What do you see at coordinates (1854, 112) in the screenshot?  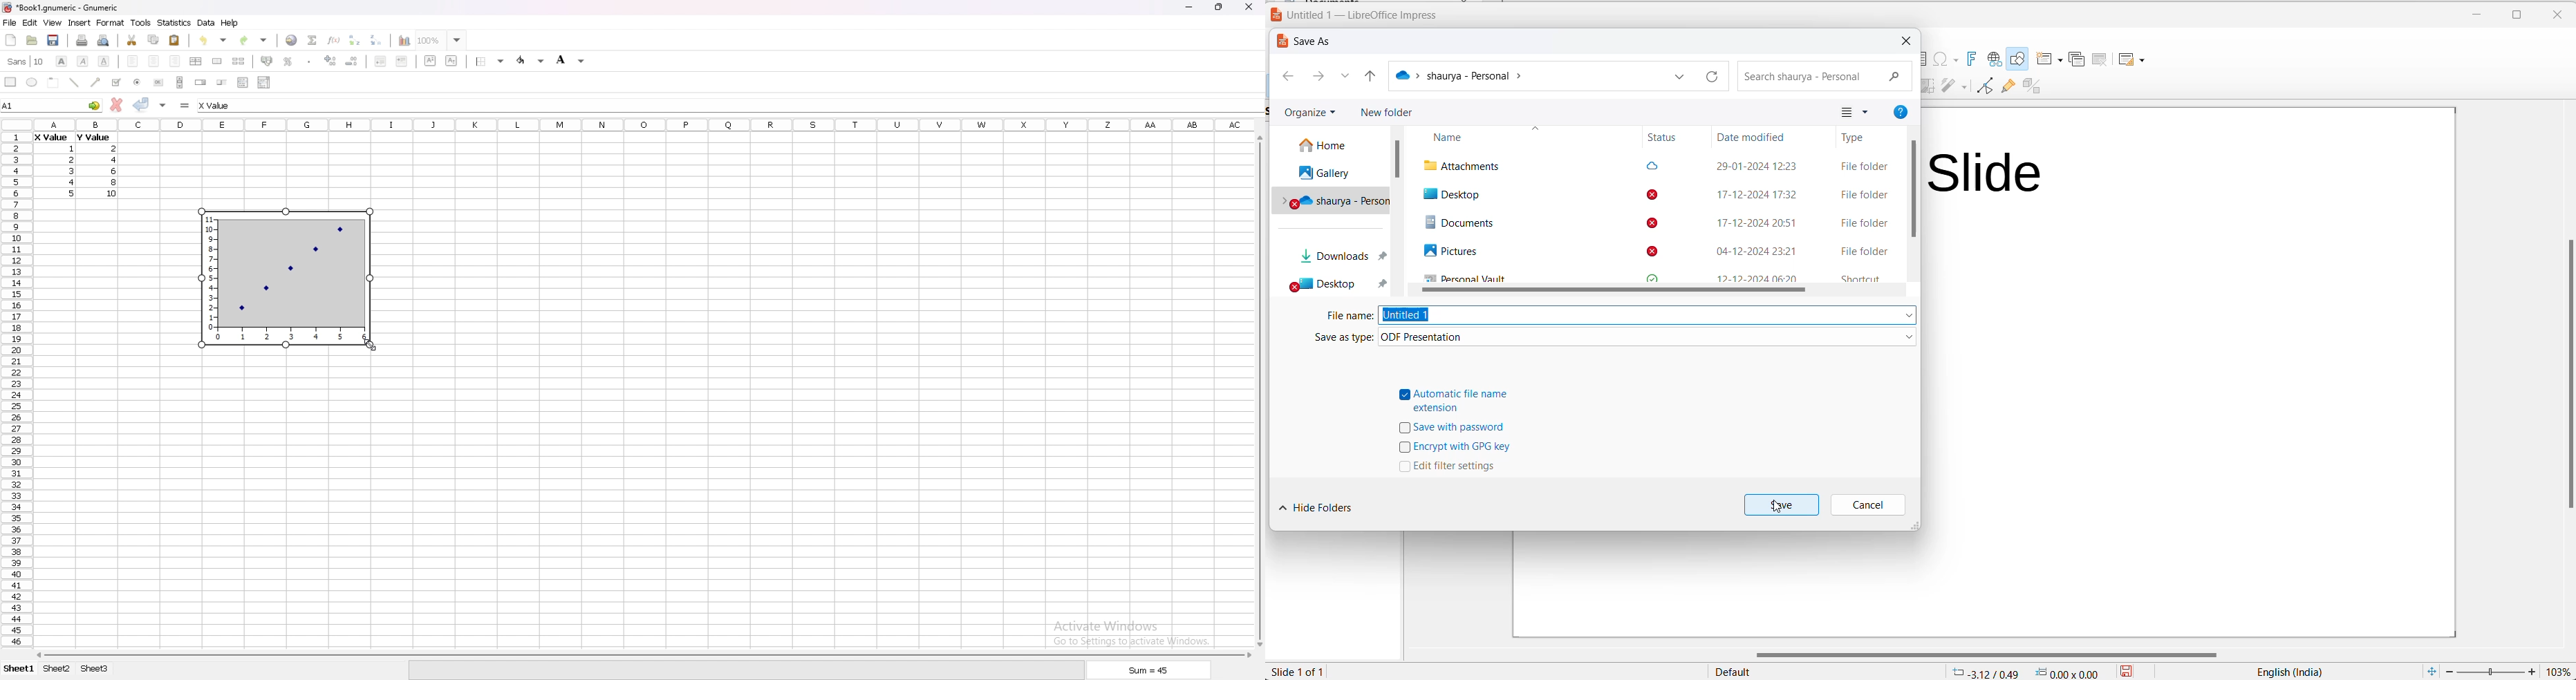 I see `preview options` at bounding box center [1854, 112].